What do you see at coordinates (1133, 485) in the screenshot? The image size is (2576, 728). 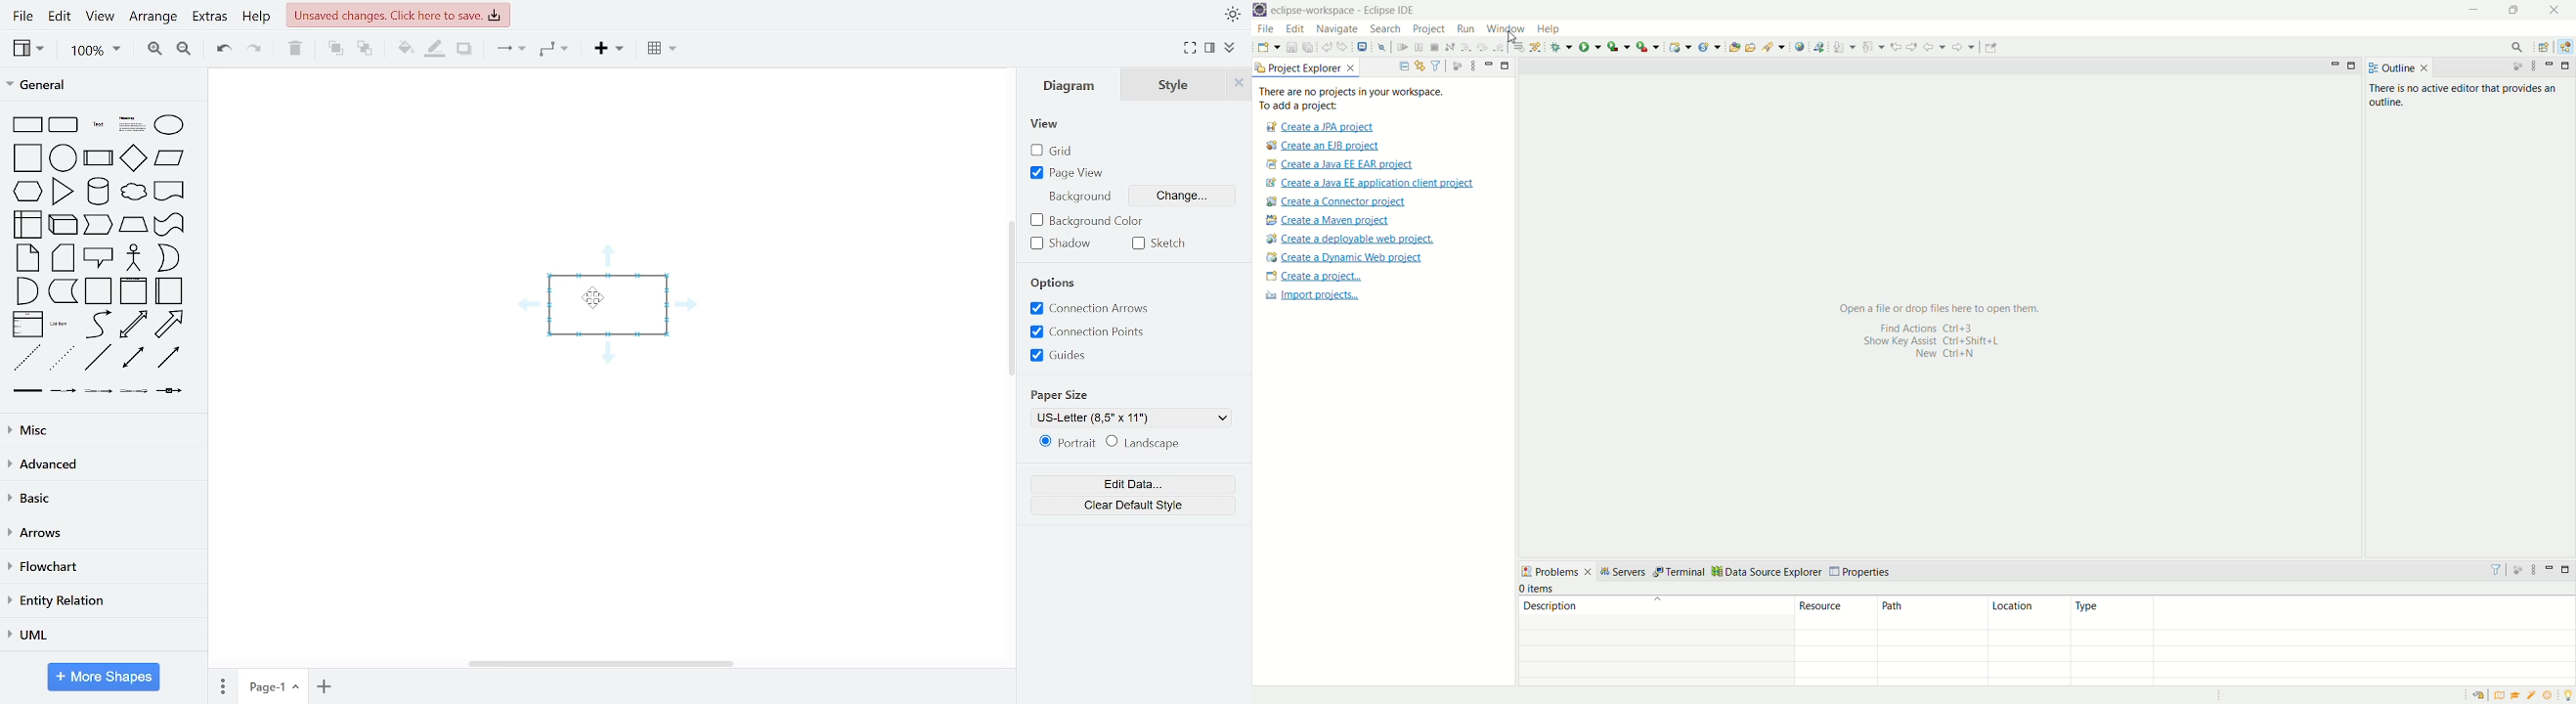 I see `edit data` at bounding box center [1133, 485].